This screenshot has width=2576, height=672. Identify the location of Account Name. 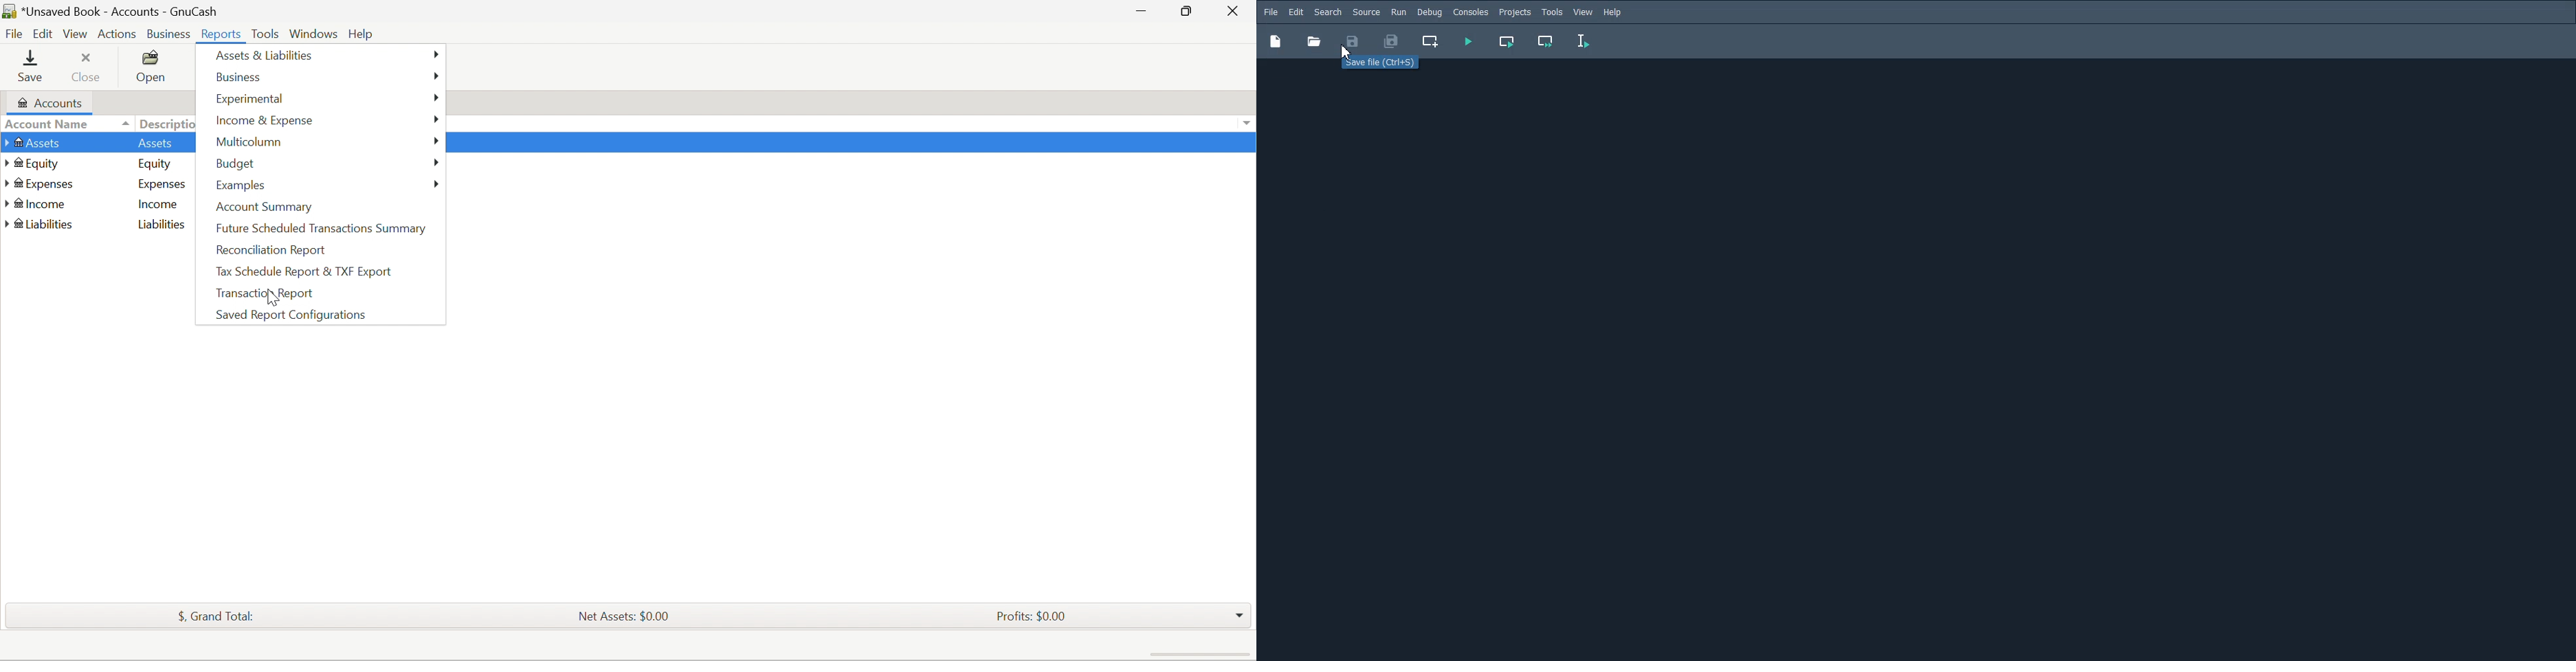
(48, 124).